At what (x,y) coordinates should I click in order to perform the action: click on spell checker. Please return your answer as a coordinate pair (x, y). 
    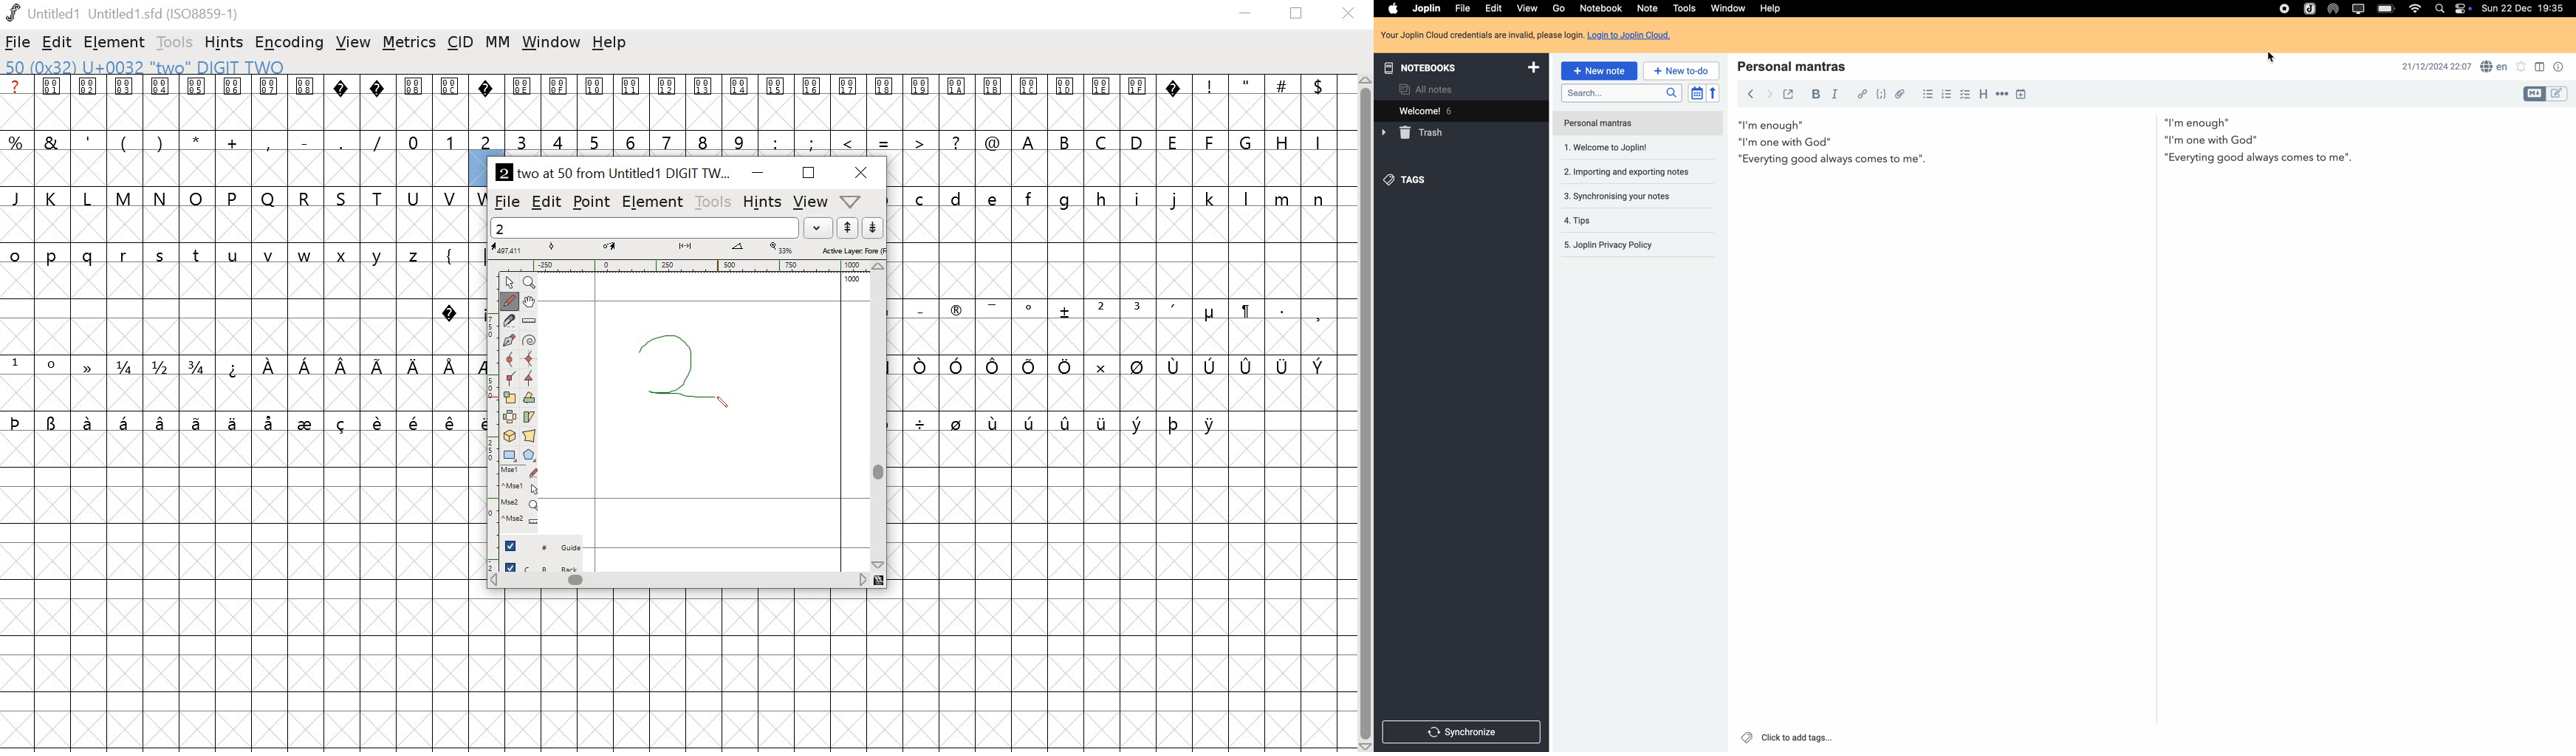
    Looking at the image, I should click on (2496, 67).